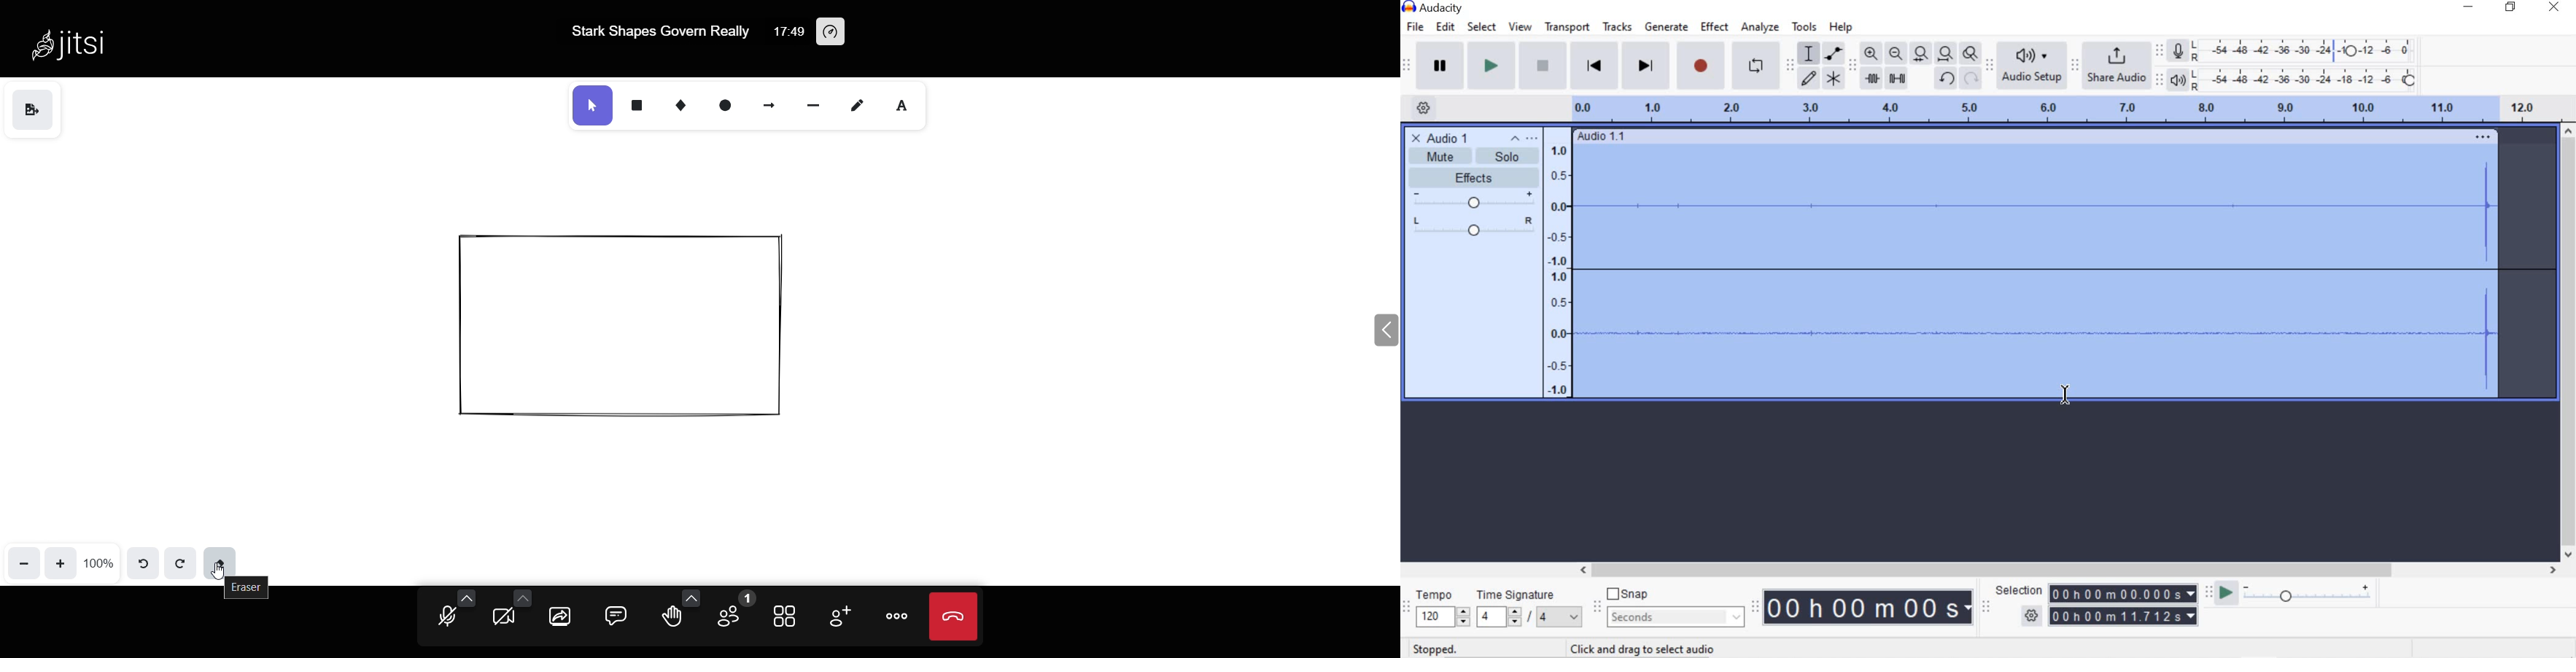 The height and width of the screenshot is (672, 2576). What do you see at coordinates (2126, 605) in the screenshot?
I see `Selection time` at bounding box center [2126, 605].